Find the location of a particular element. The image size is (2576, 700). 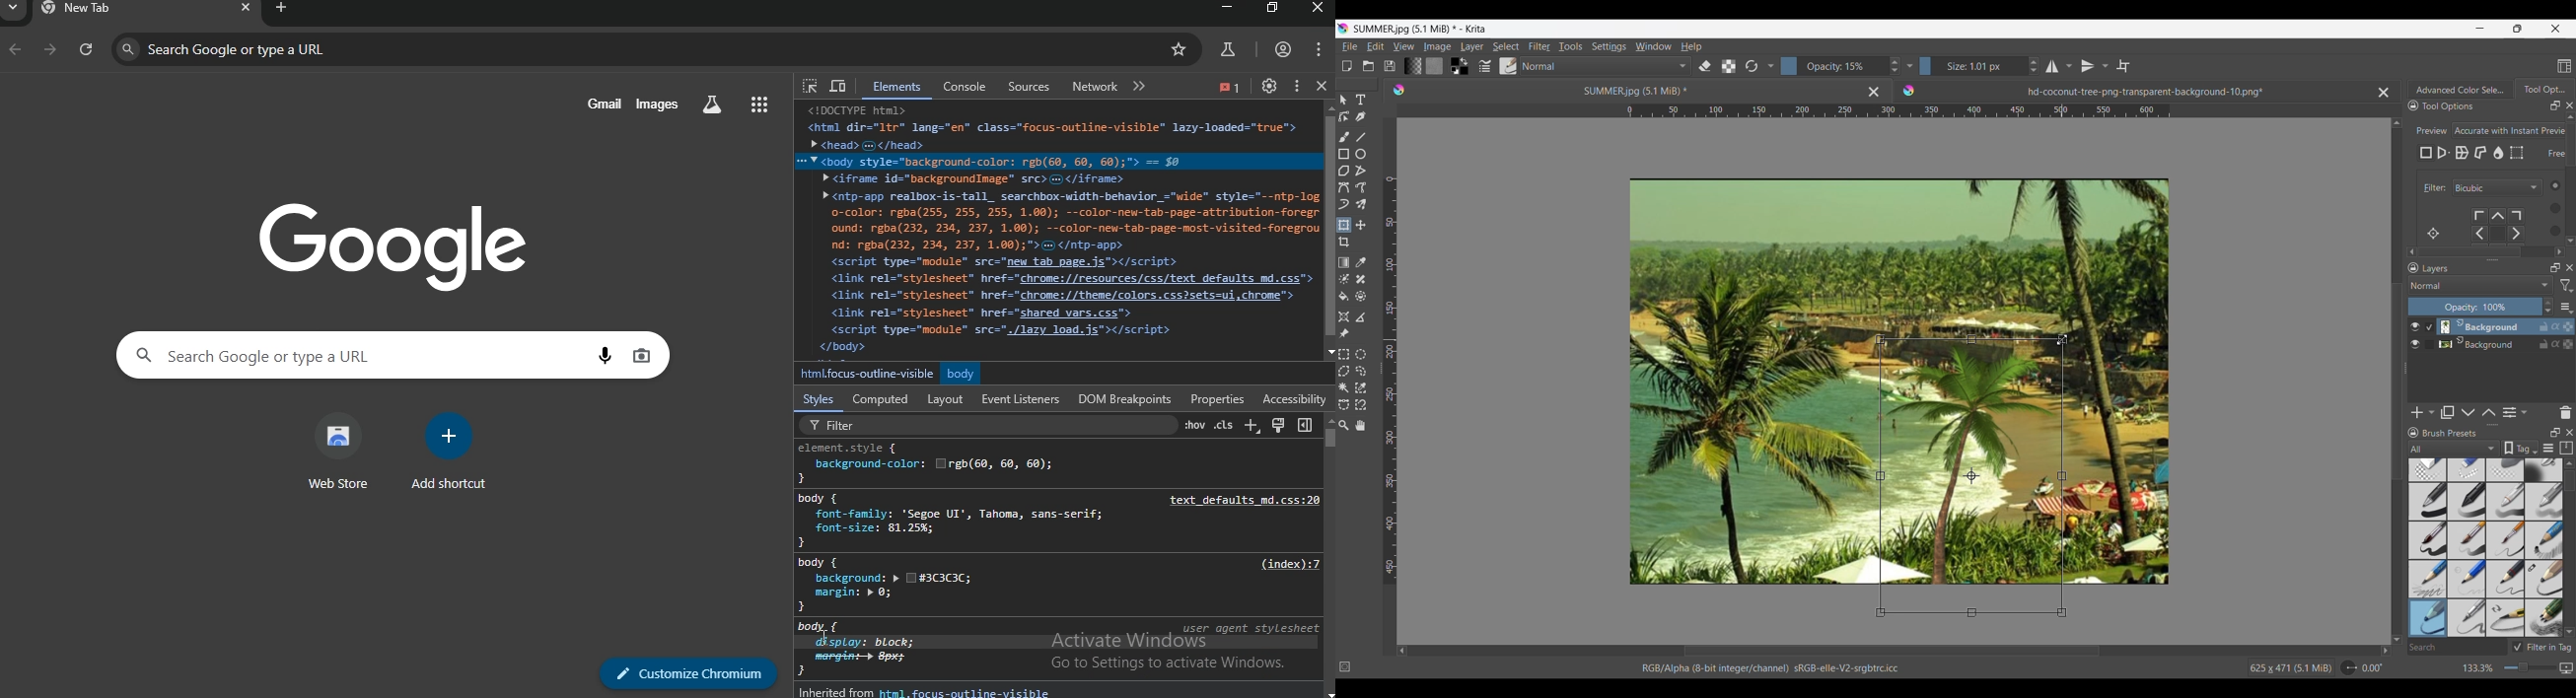

new style rule is located at coordinates (1251, 426).